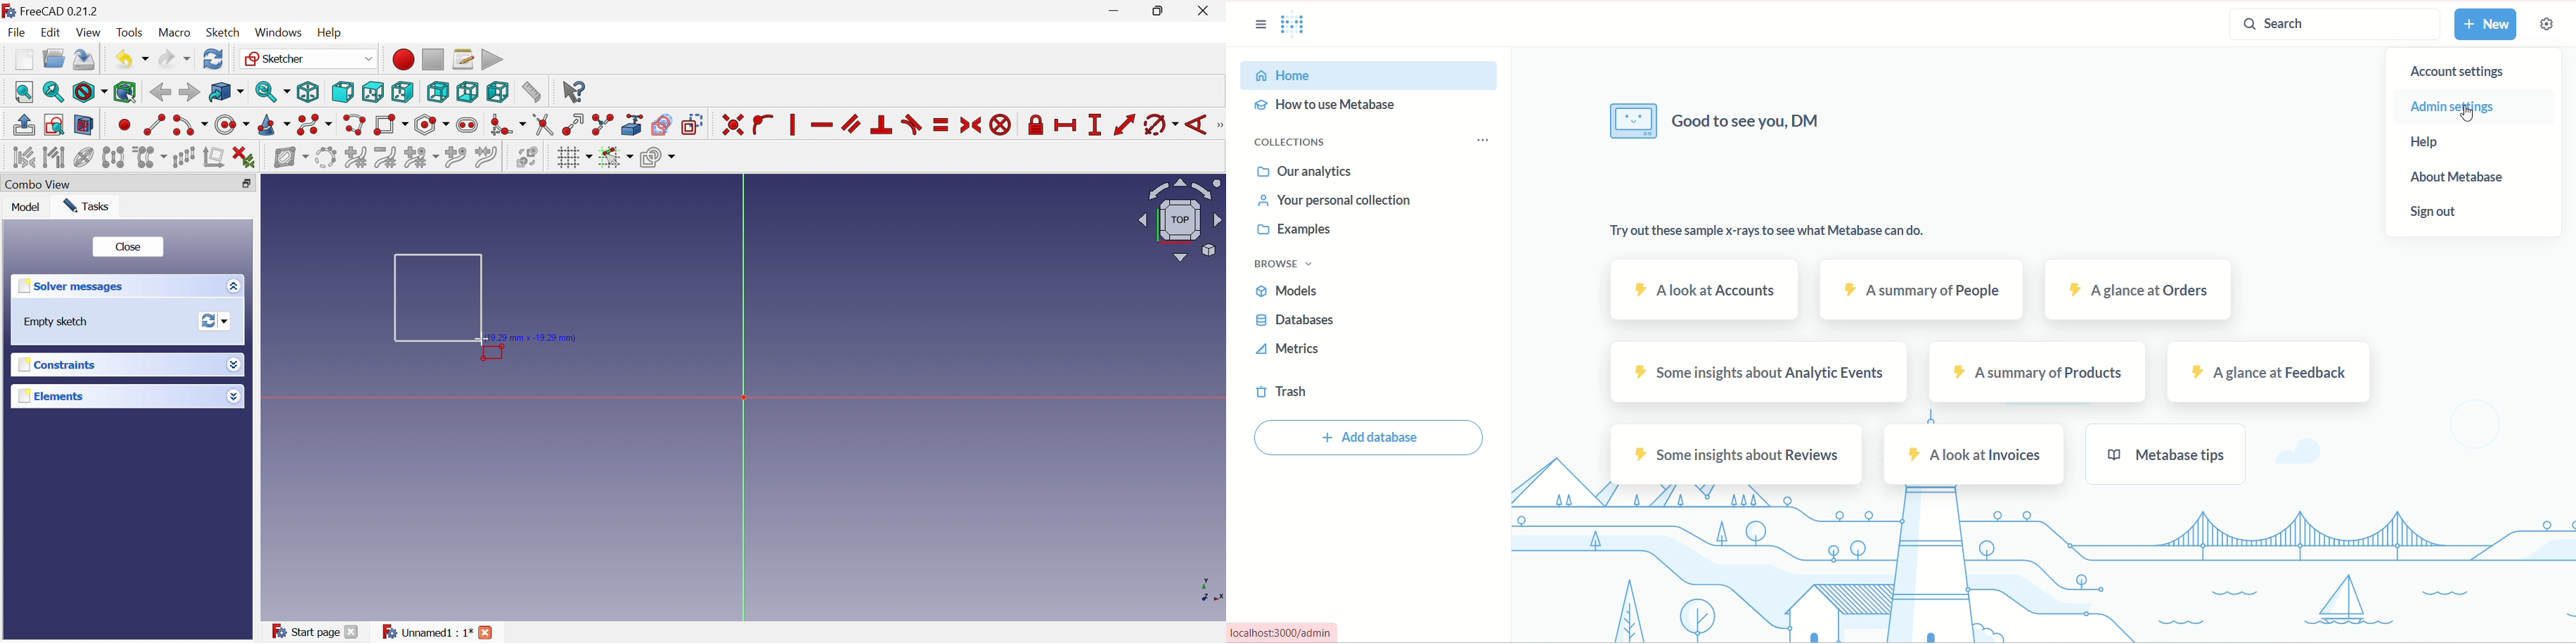  Describe the element at coordinates (84, 125) in the screenshot. I see `View section` at that location.